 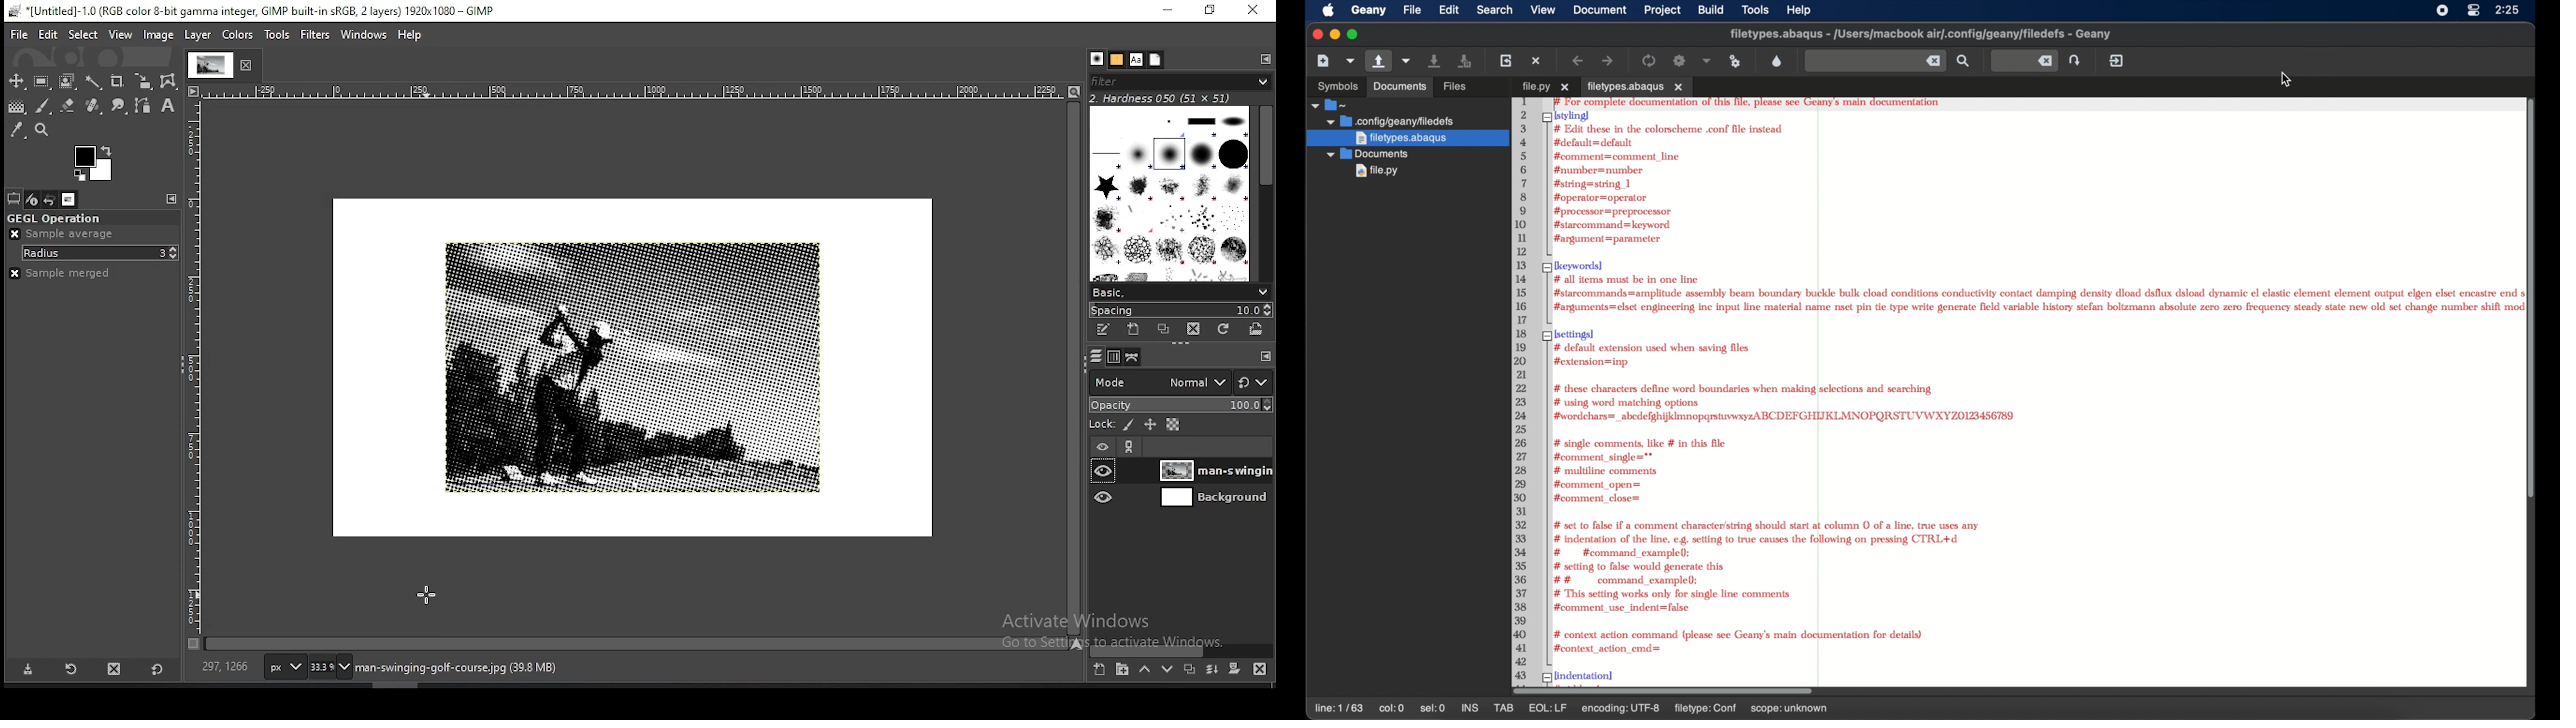 What do you see at coordinates (1103, 445) in the screenshot?
I see `layer on/off` at bounding box center [1103, 445].